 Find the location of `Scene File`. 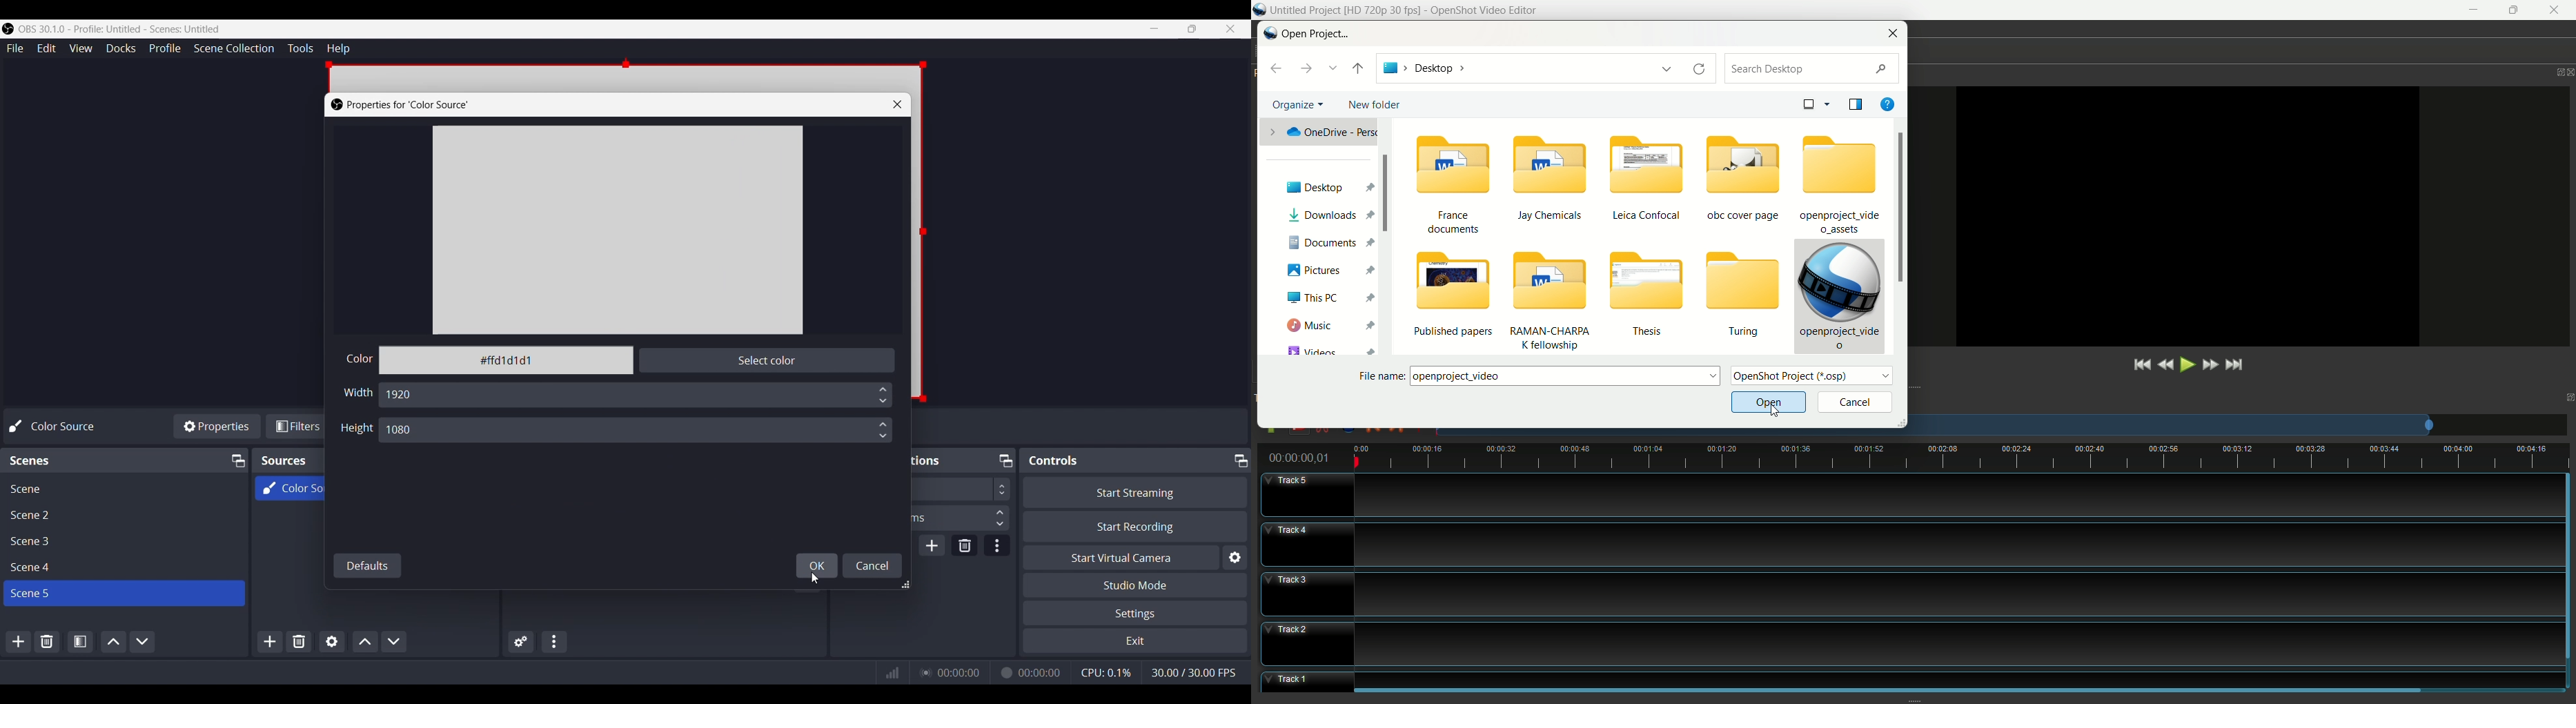

Scene File is located at coordinates (121, 542).